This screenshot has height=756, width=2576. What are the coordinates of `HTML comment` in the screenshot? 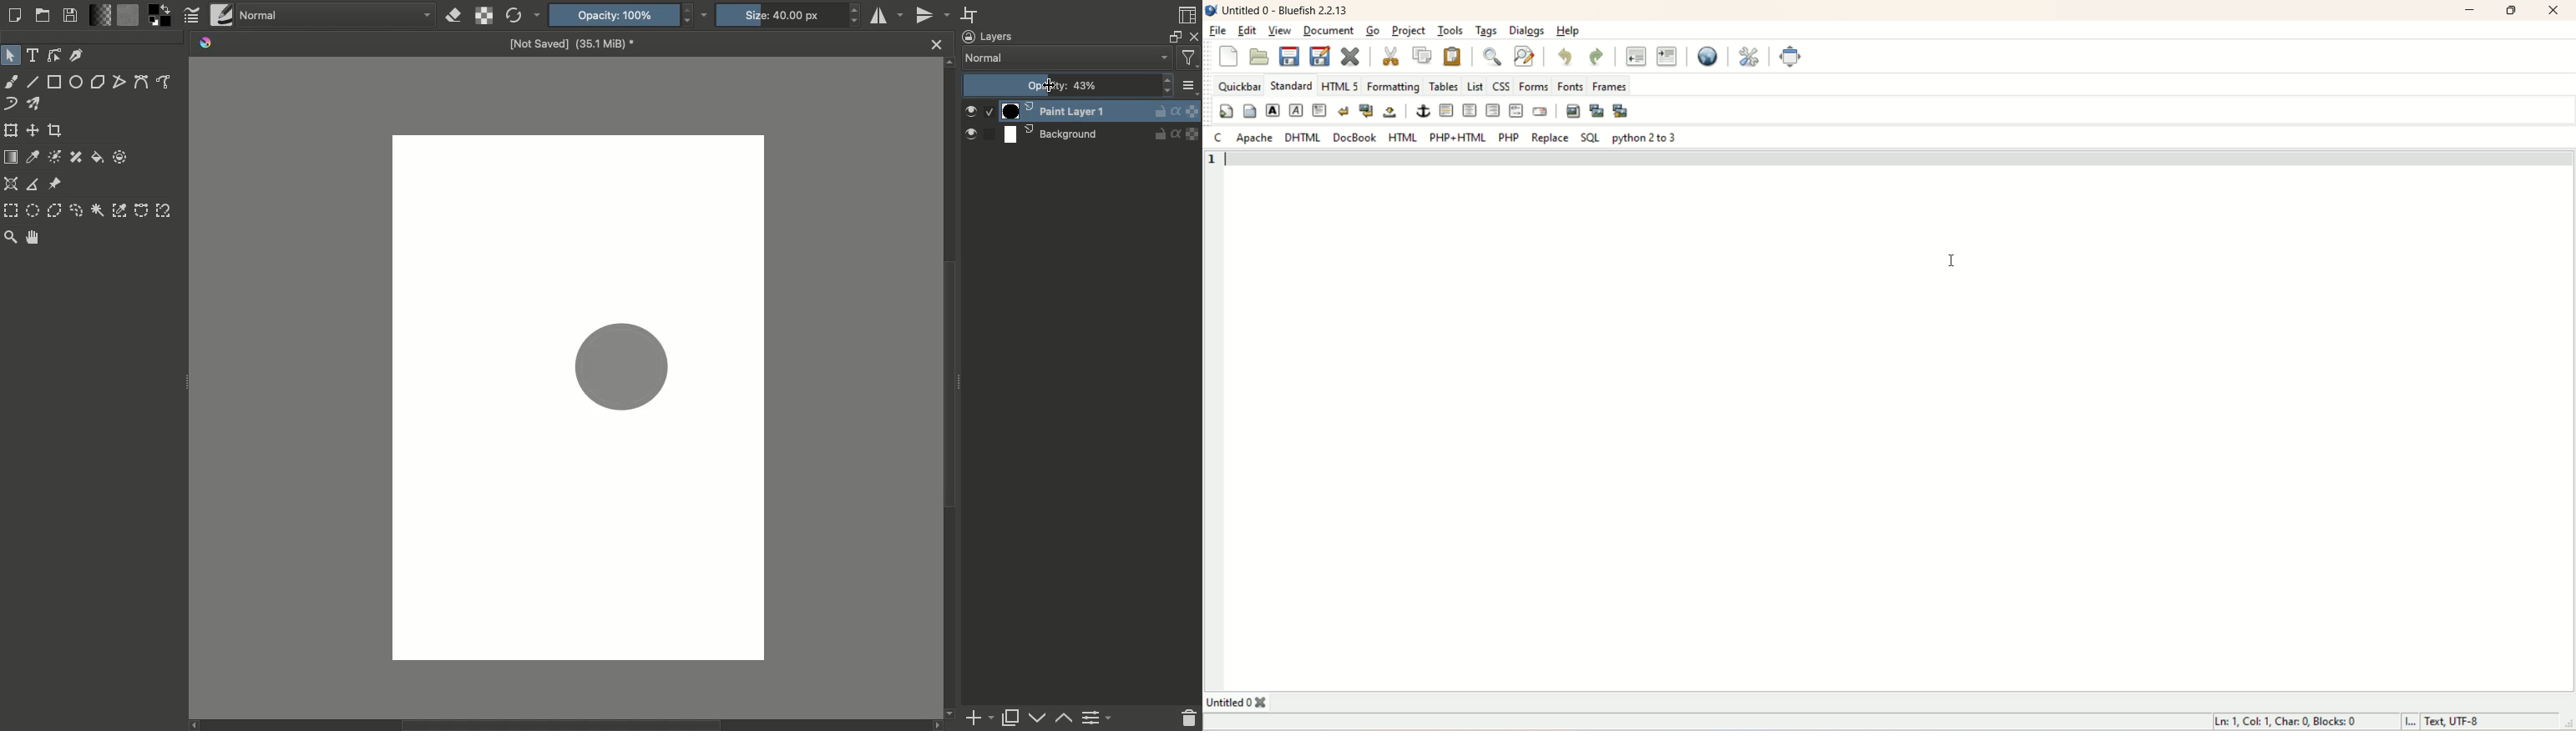 It's located at (1514, 111).